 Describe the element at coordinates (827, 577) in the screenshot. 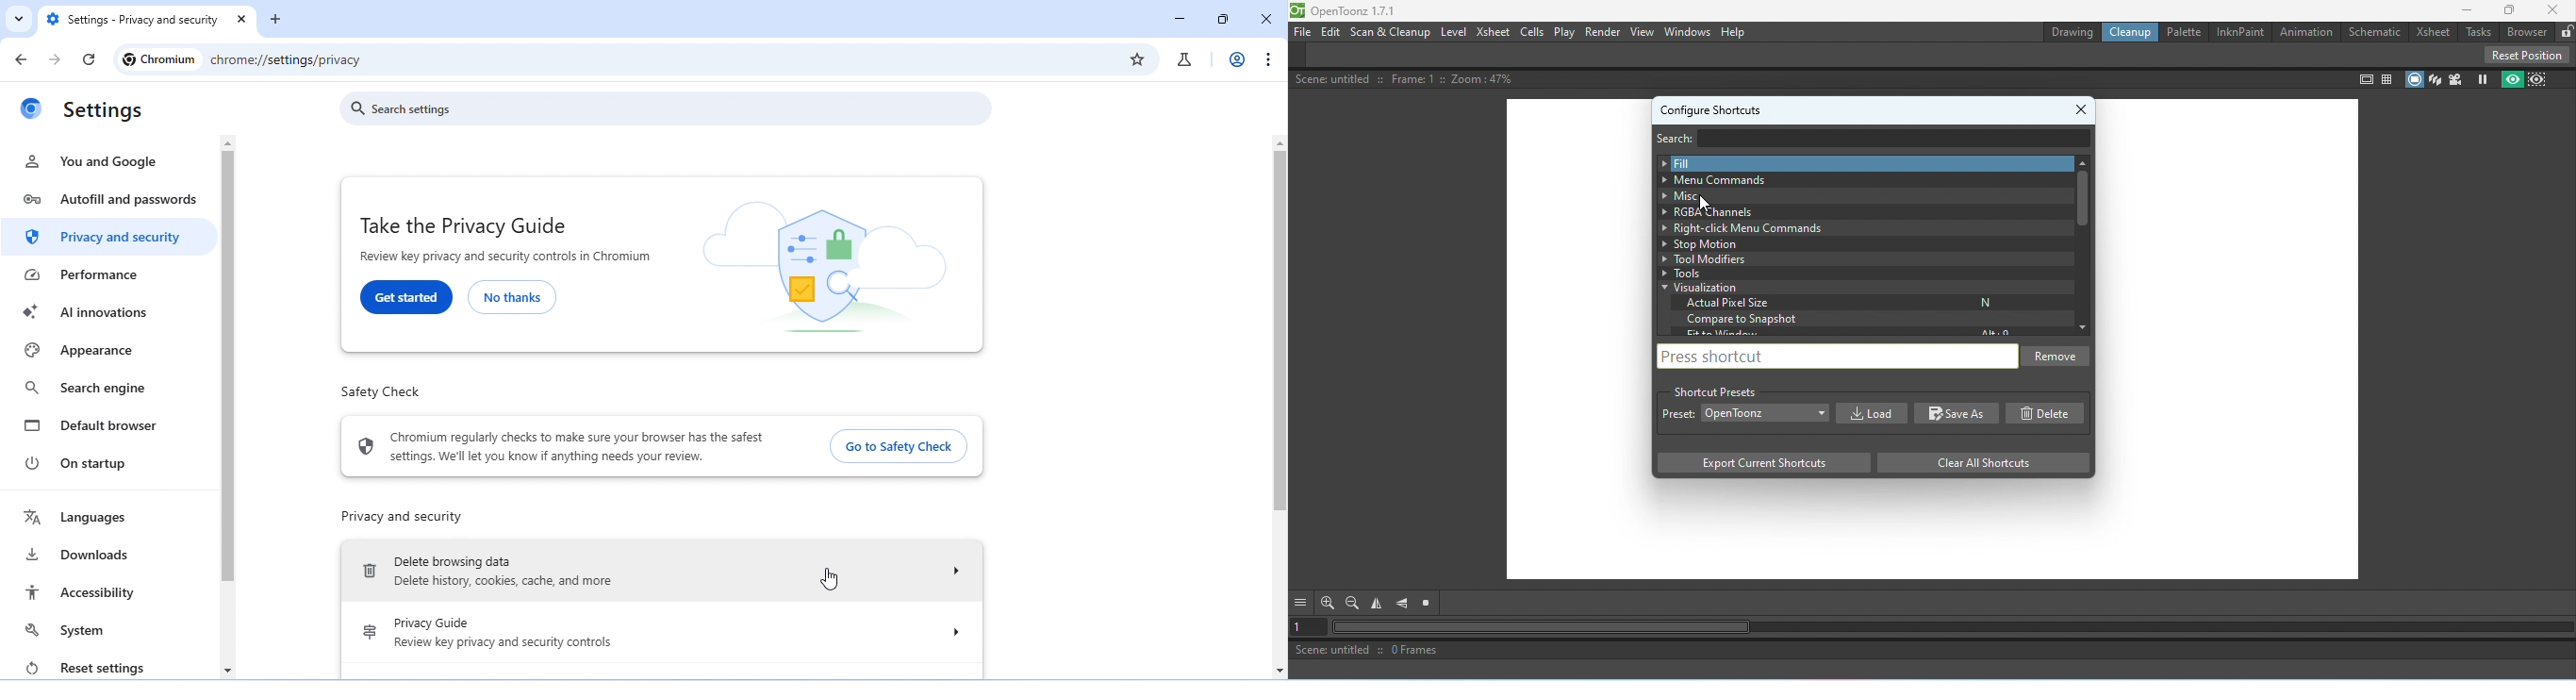

I see `cursor movement` at that location.